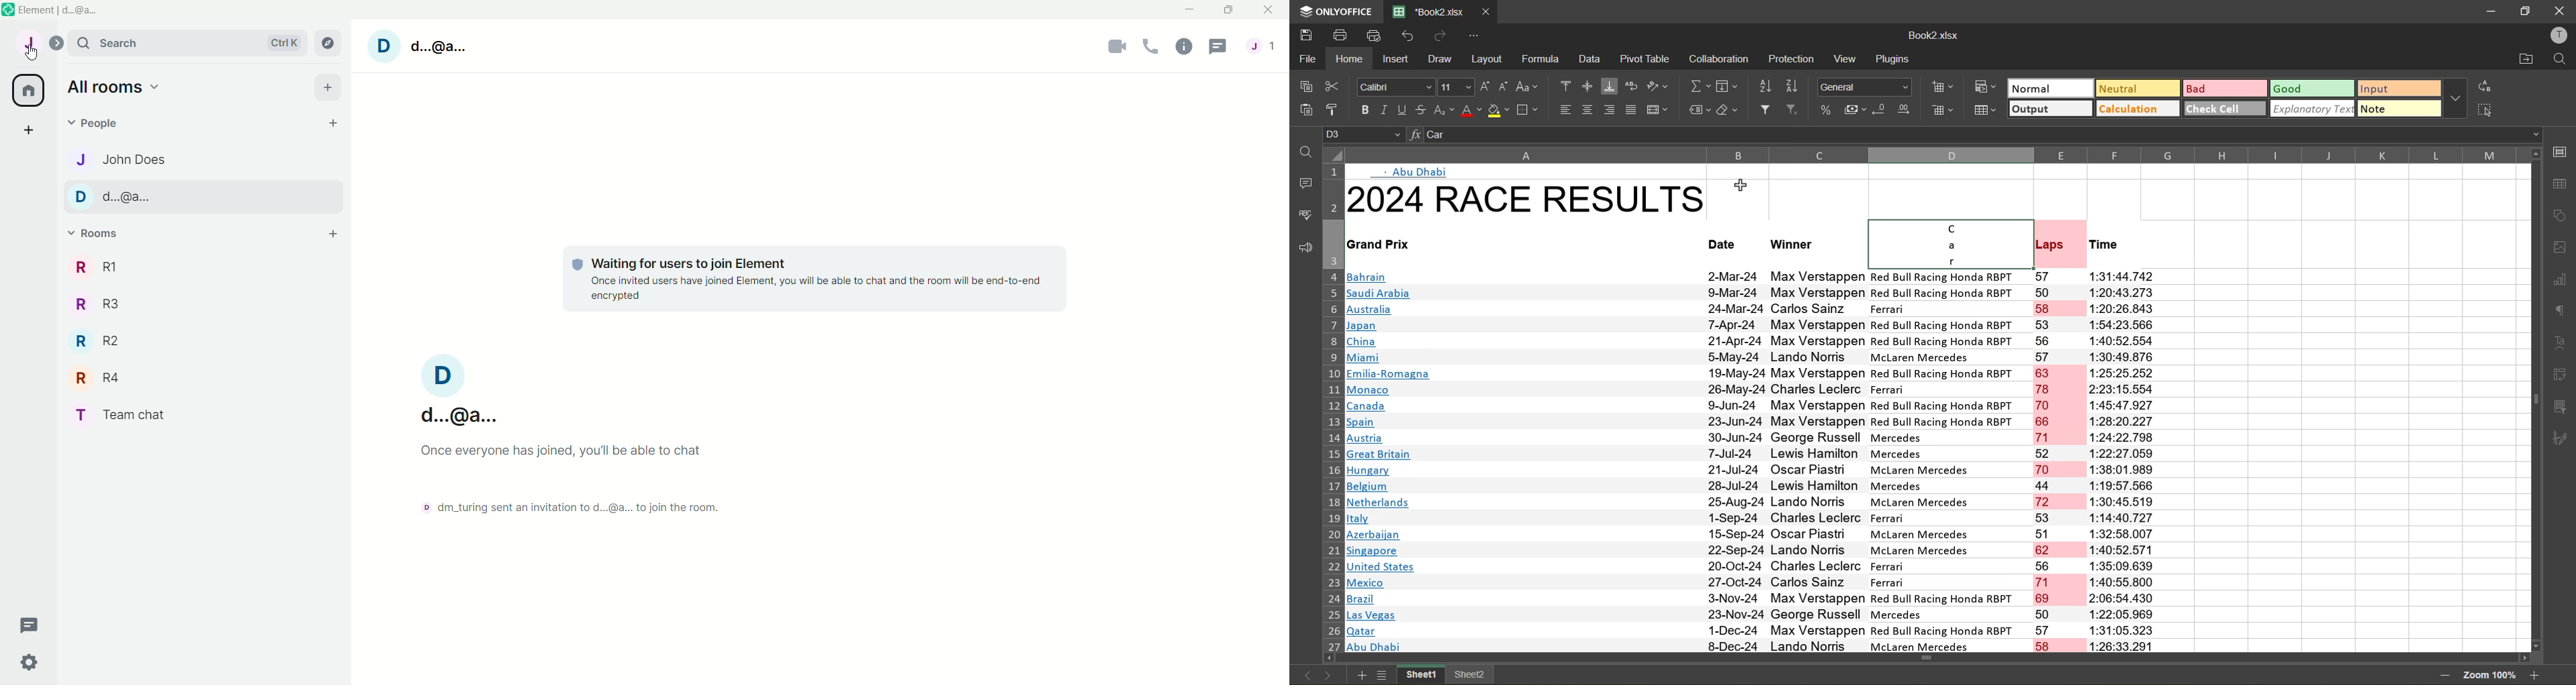 This screenshot has height=700, width=2576. Describe the element at coordinates (1359, 675) in the screenshot. I see `add new sheet` at that location.